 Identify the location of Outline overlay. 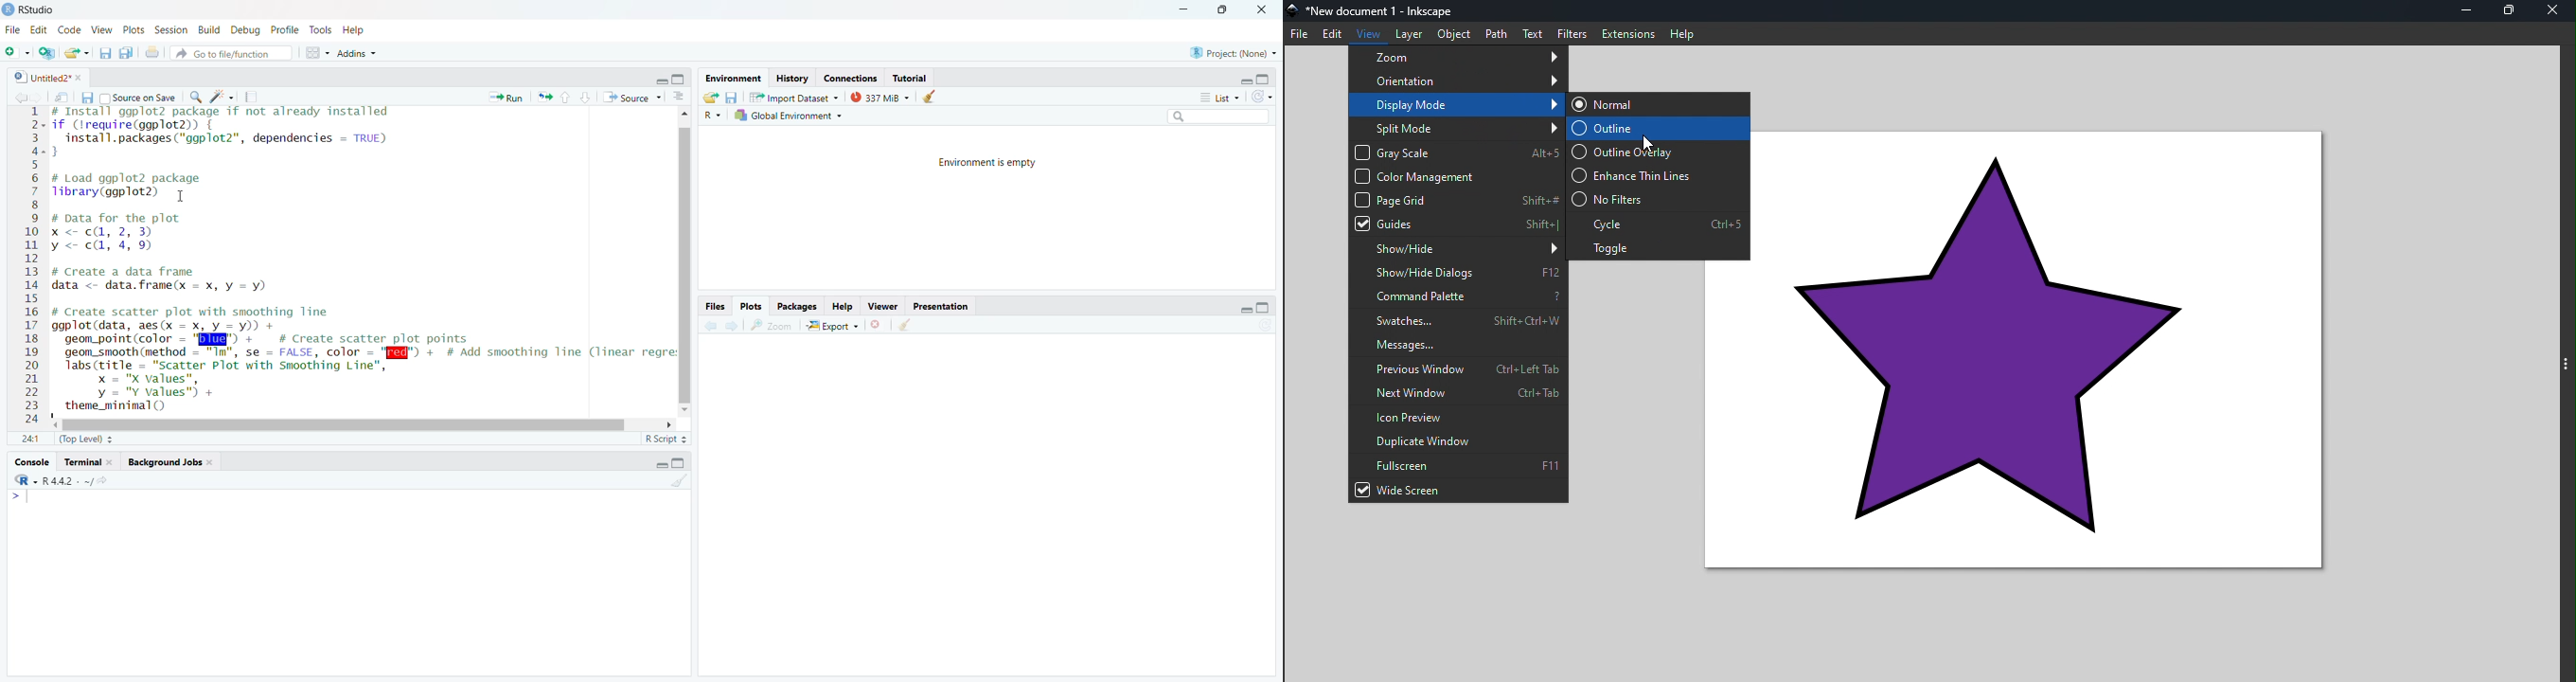
(1654, 153).